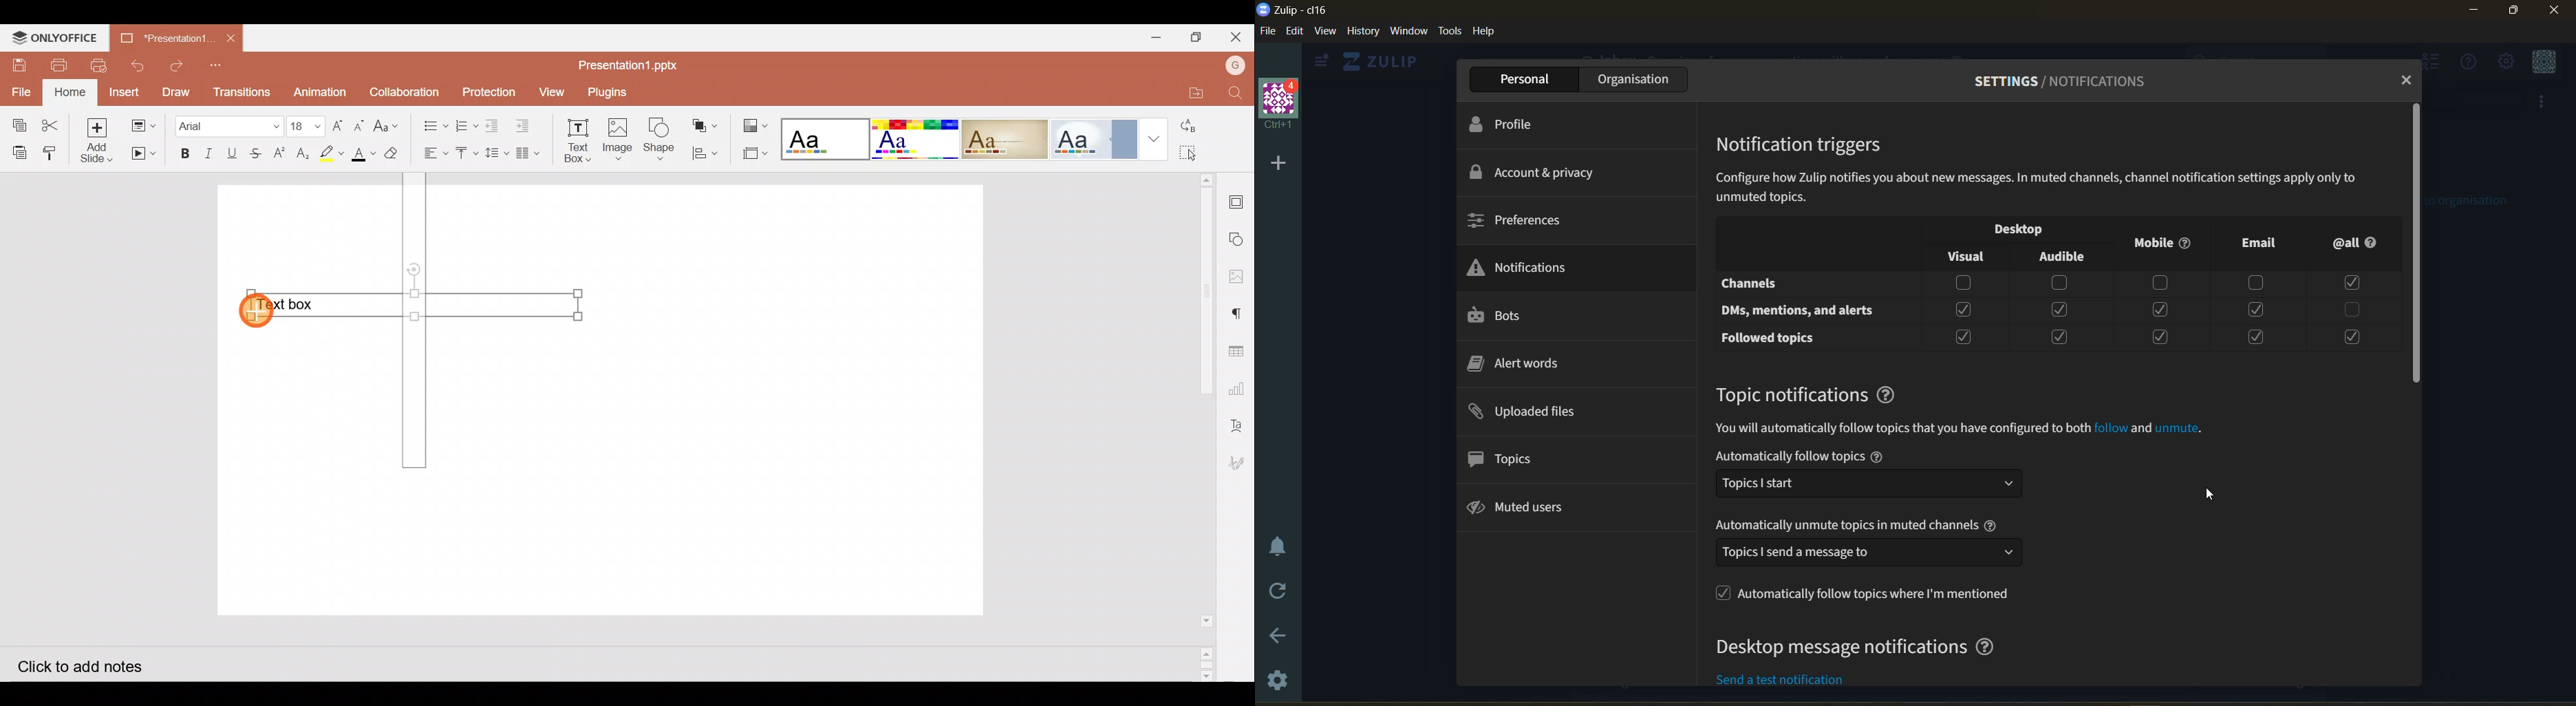  Describe the element at coordinates (1863, 554) in the screenshot. I see `send meesage dropdown` at that location.